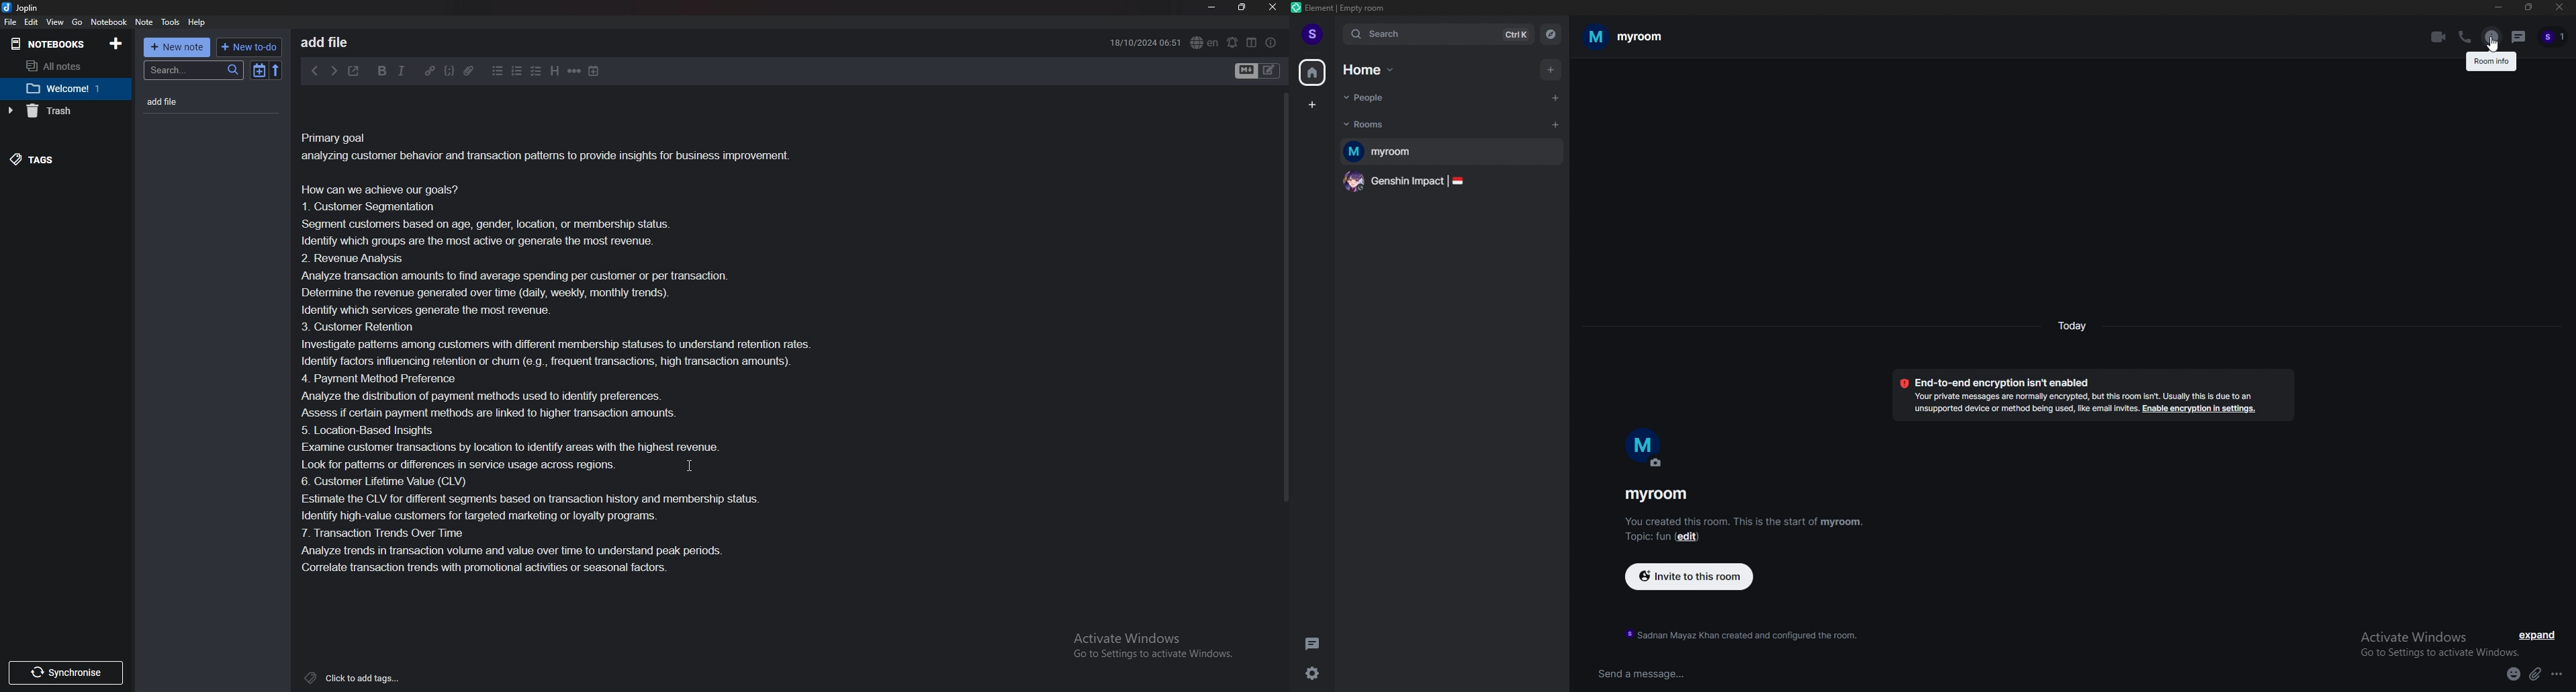  What do you see at coordinates (171, 23) in the screenshot?
I see `tools` at bounding box center [171, 23].